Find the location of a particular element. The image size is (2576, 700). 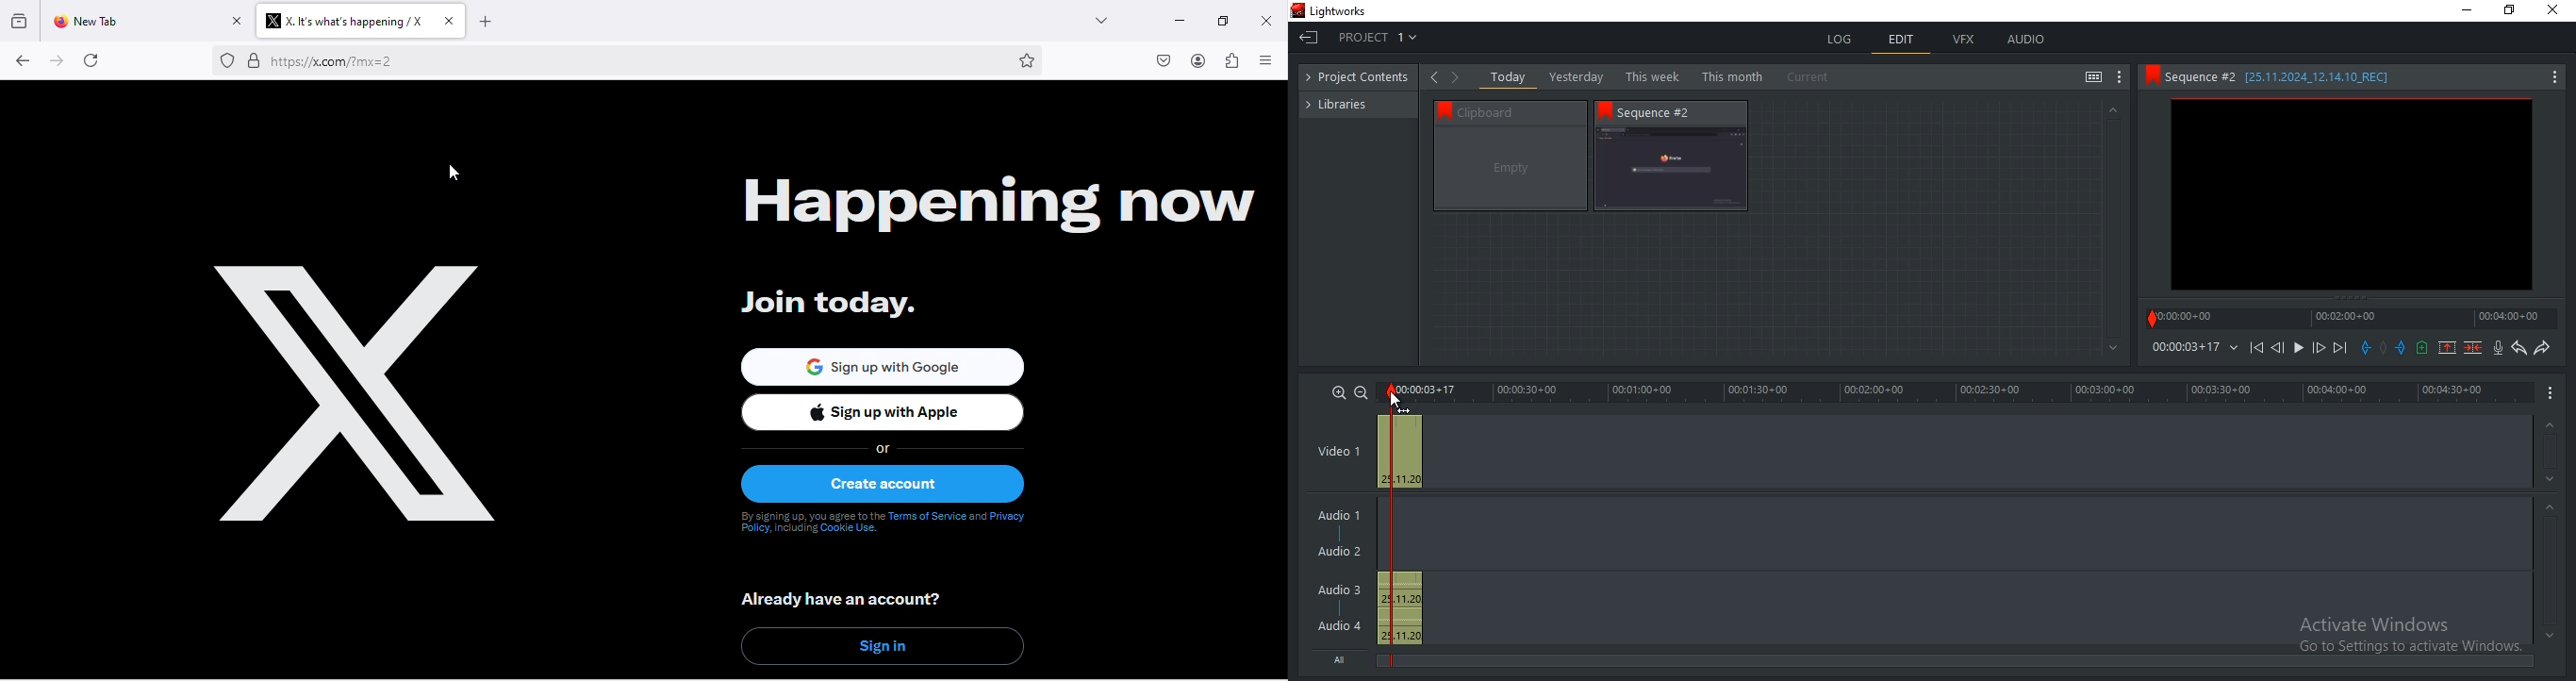

Video 1 is located at coordinates (1339, 453).